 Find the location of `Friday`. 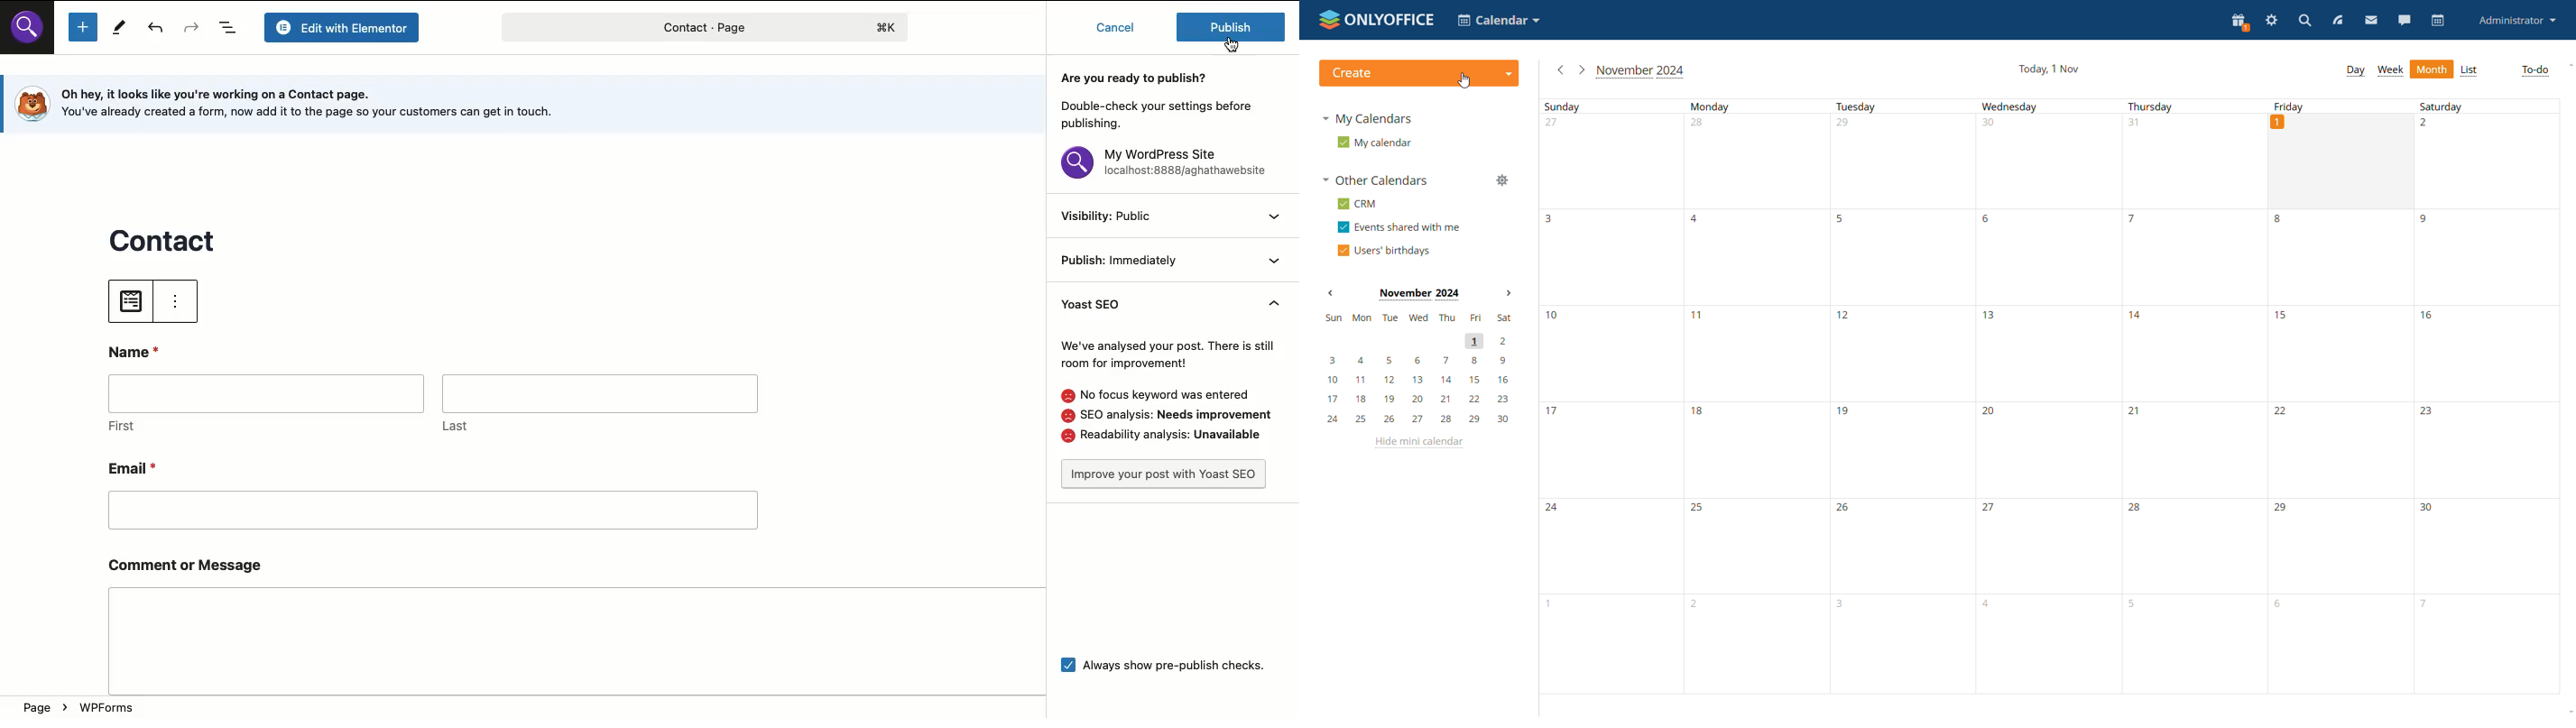

Friday is located at coordinates (2341, 106).